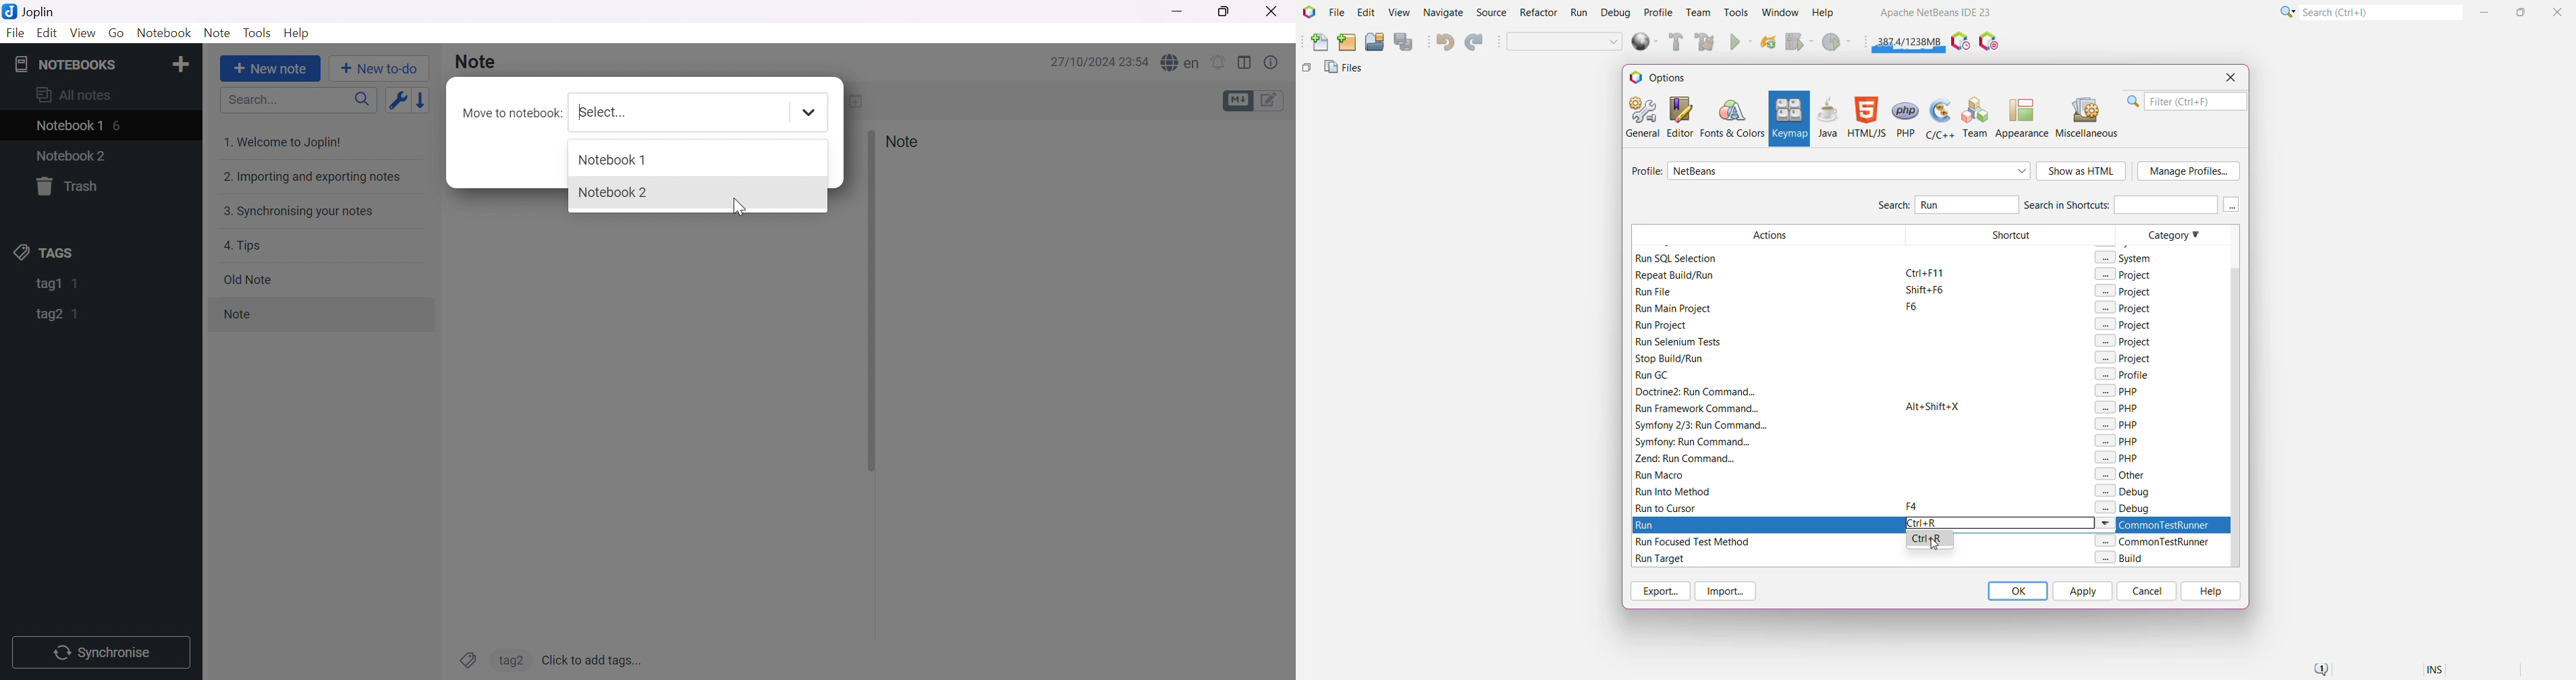 This screenshot has width=2576, height=700. Describe the element at coordinates (71, 186) in the screenshot. I see `Trash` at that location.